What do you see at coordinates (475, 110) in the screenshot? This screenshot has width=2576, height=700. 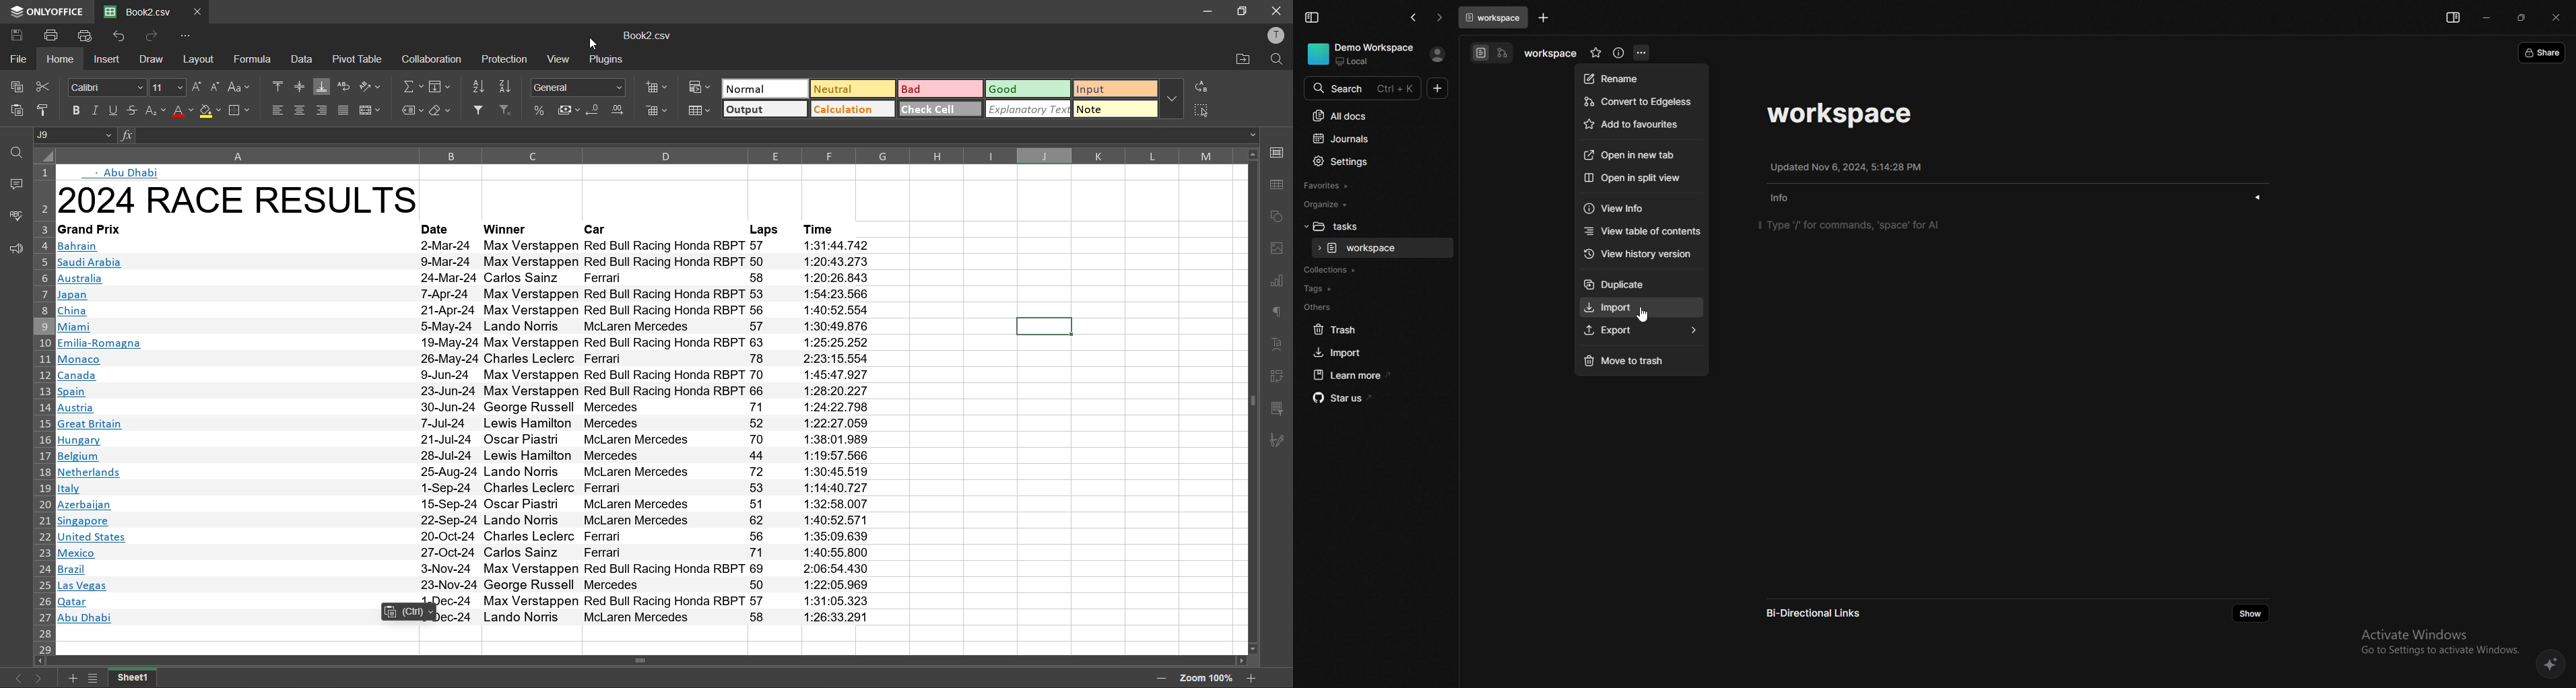 I see `filter` at bounding box center [475, 110].